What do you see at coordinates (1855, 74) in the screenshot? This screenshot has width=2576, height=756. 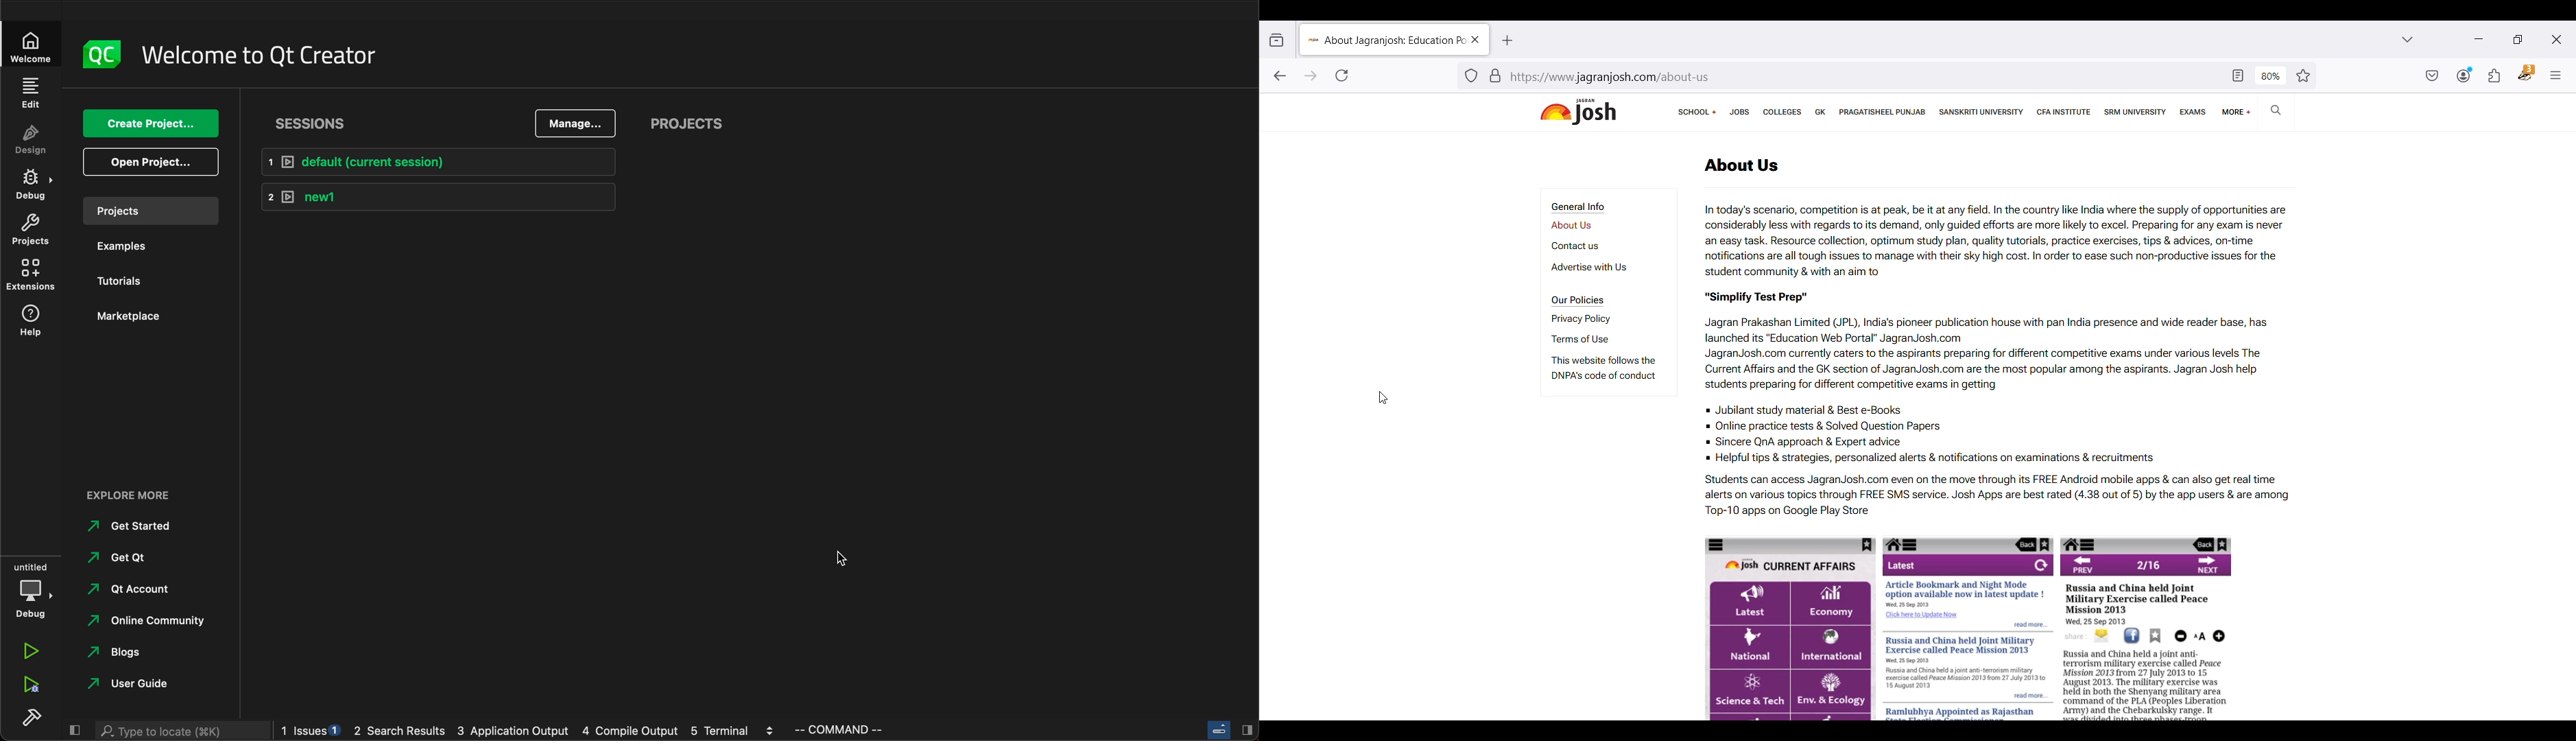 I see `https://www jagranjosh.com/about-us` at bounding box center [1855, 74].